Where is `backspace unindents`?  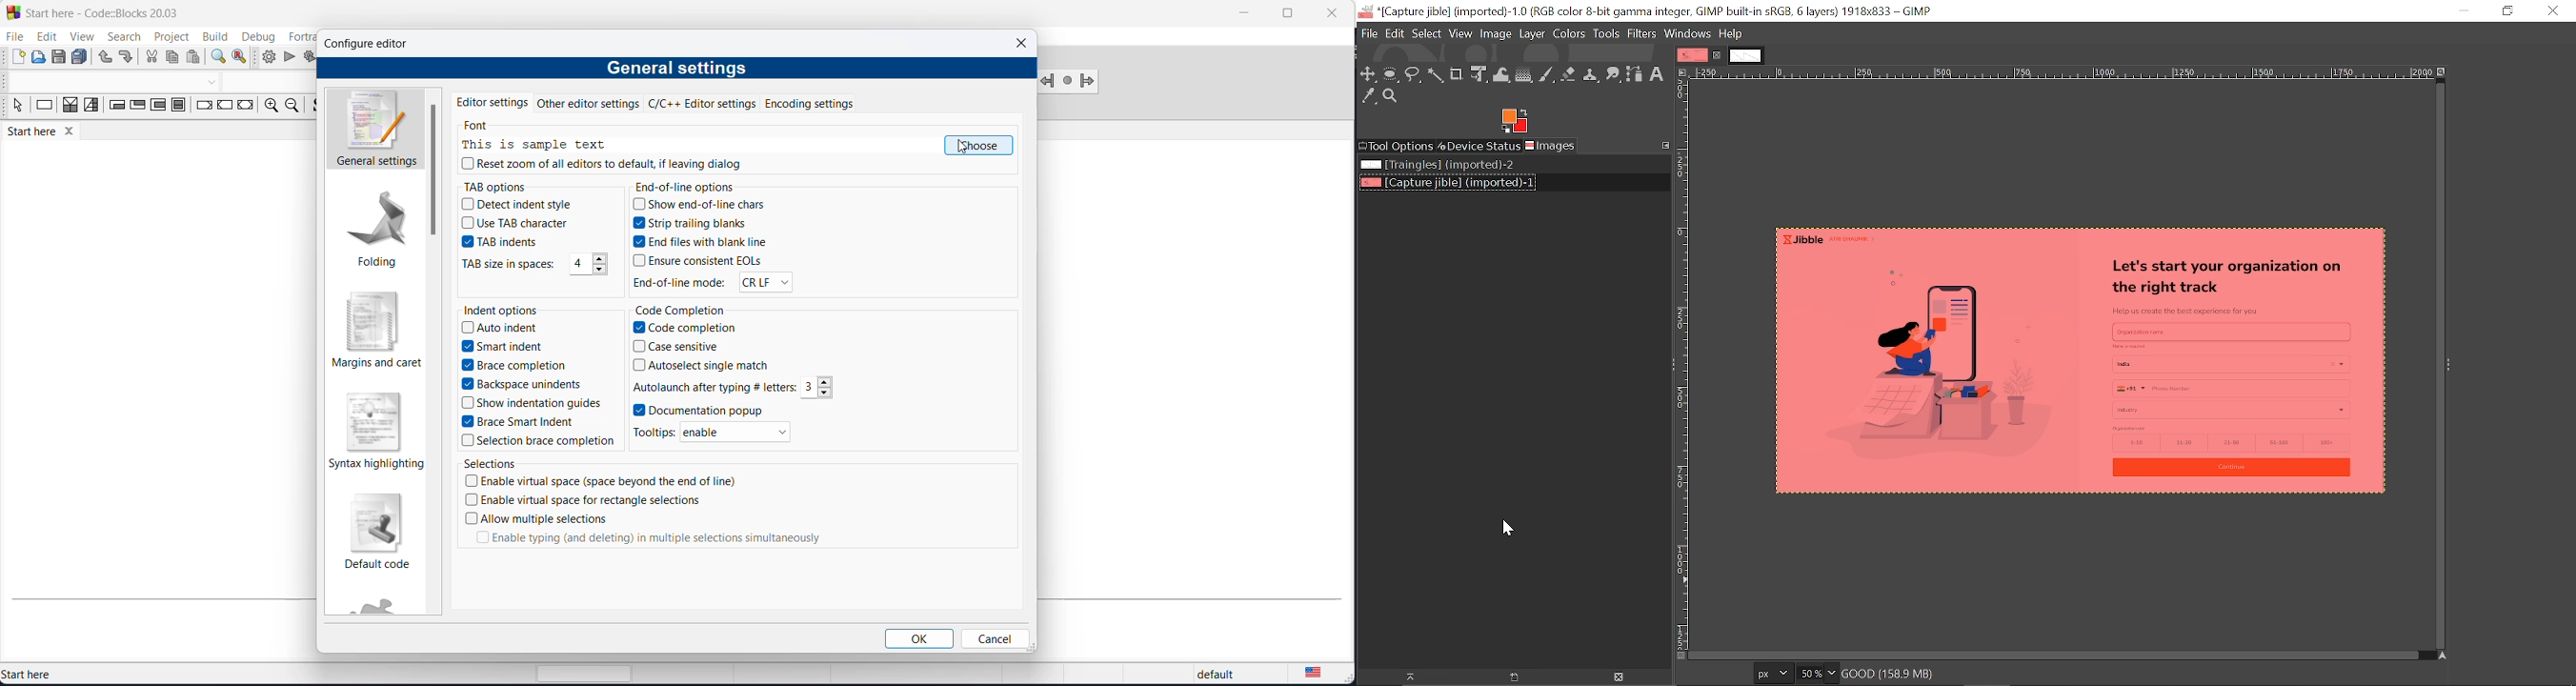 backspace unindents is located at coordinates (521, 384).